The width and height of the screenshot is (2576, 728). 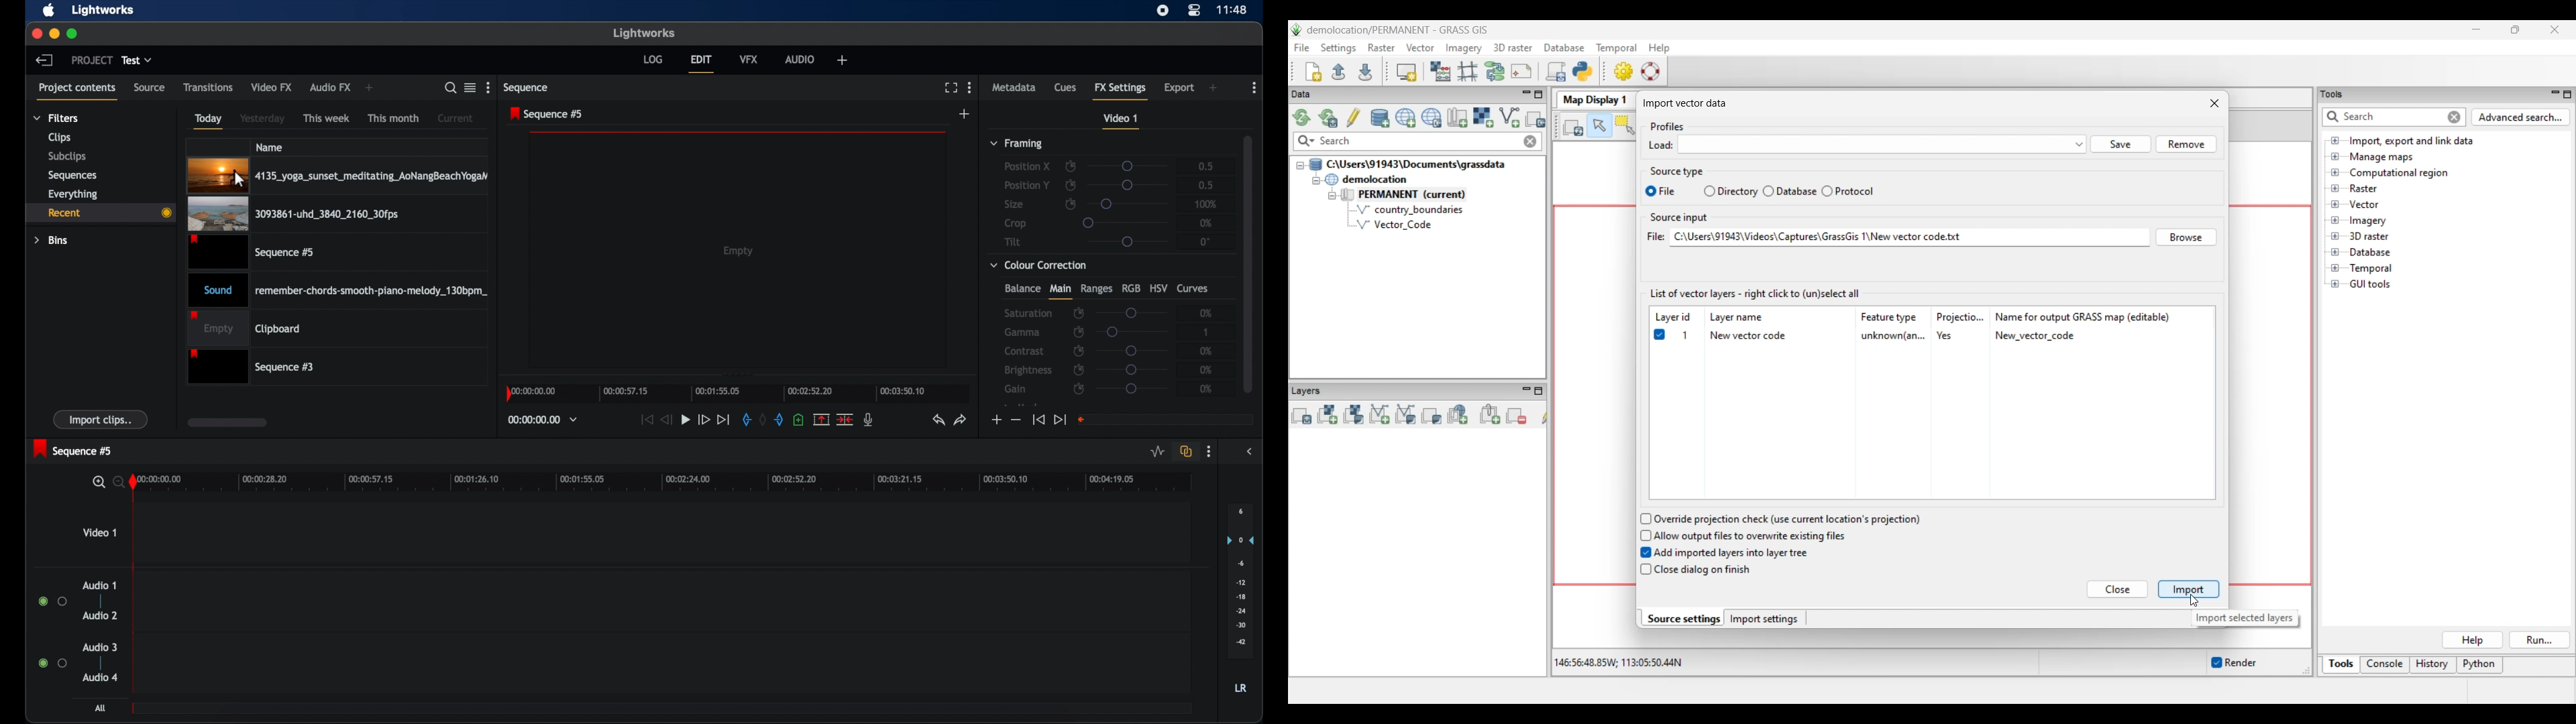 What do you see at coordinates (1079, 312) in the screenshot?
I see `enable/disbale keyframes` at bounding box center [1079, 312].